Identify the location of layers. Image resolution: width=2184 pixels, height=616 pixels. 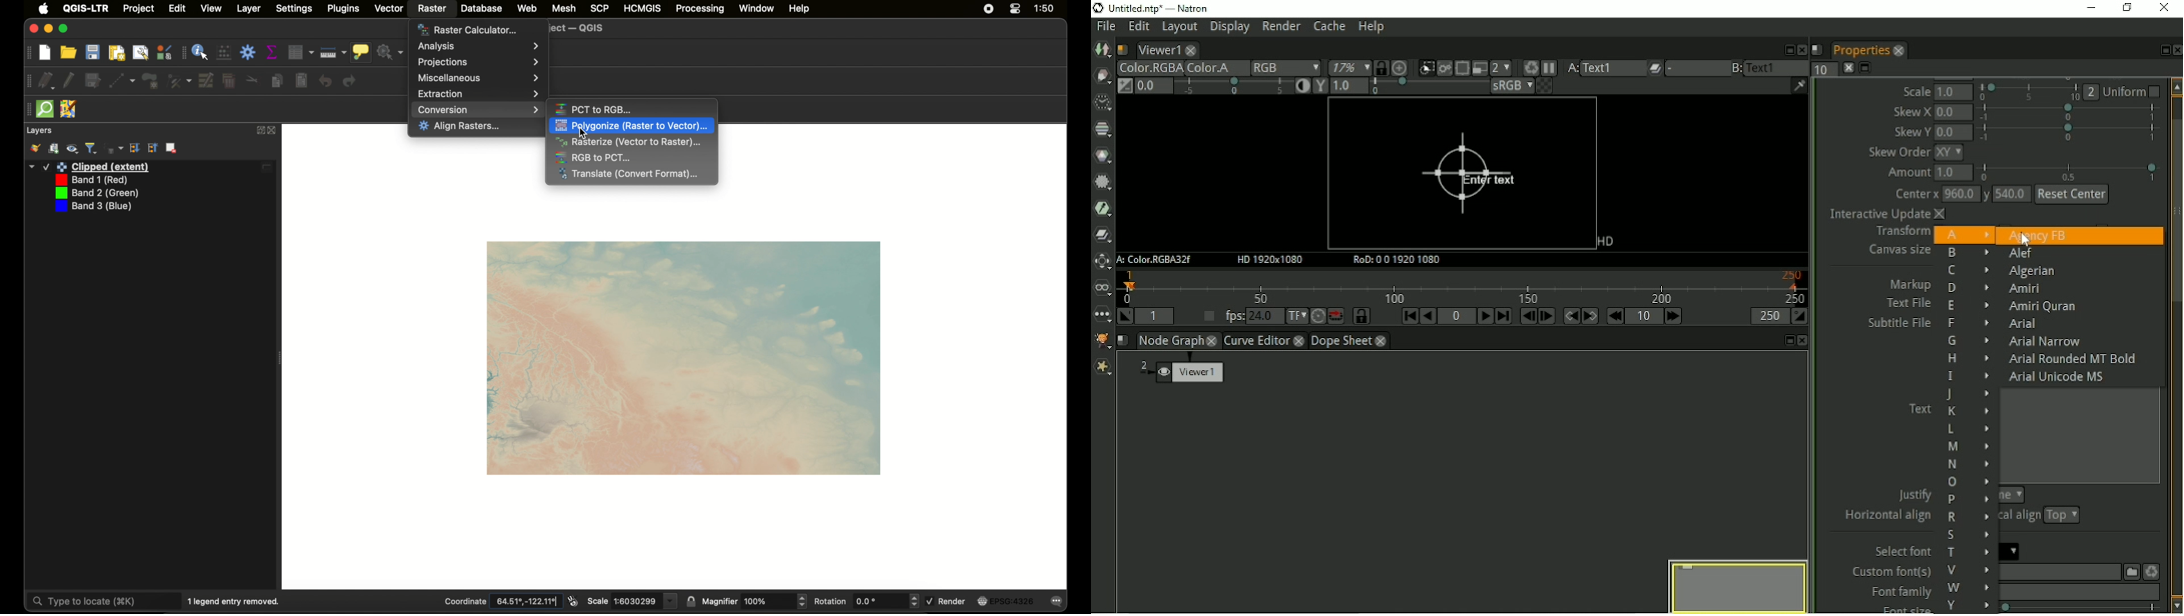
(39, 131).